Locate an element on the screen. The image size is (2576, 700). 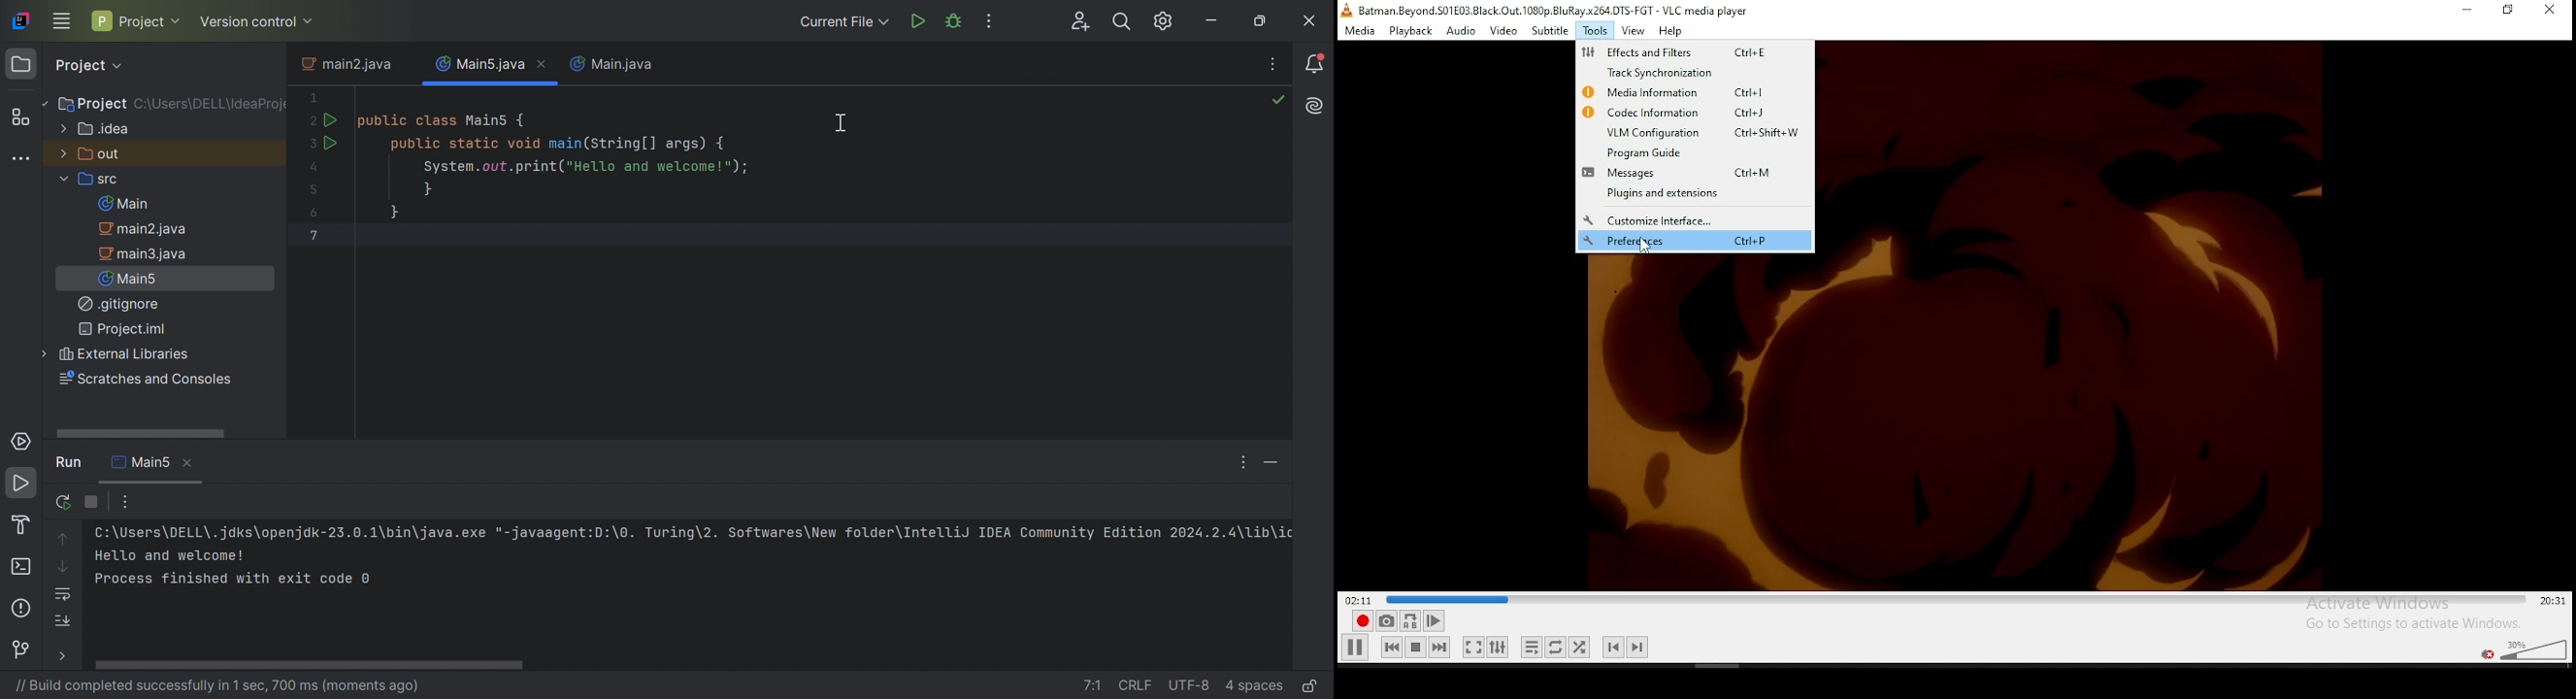
VLM configuration is located at coordinates (1695, 132).